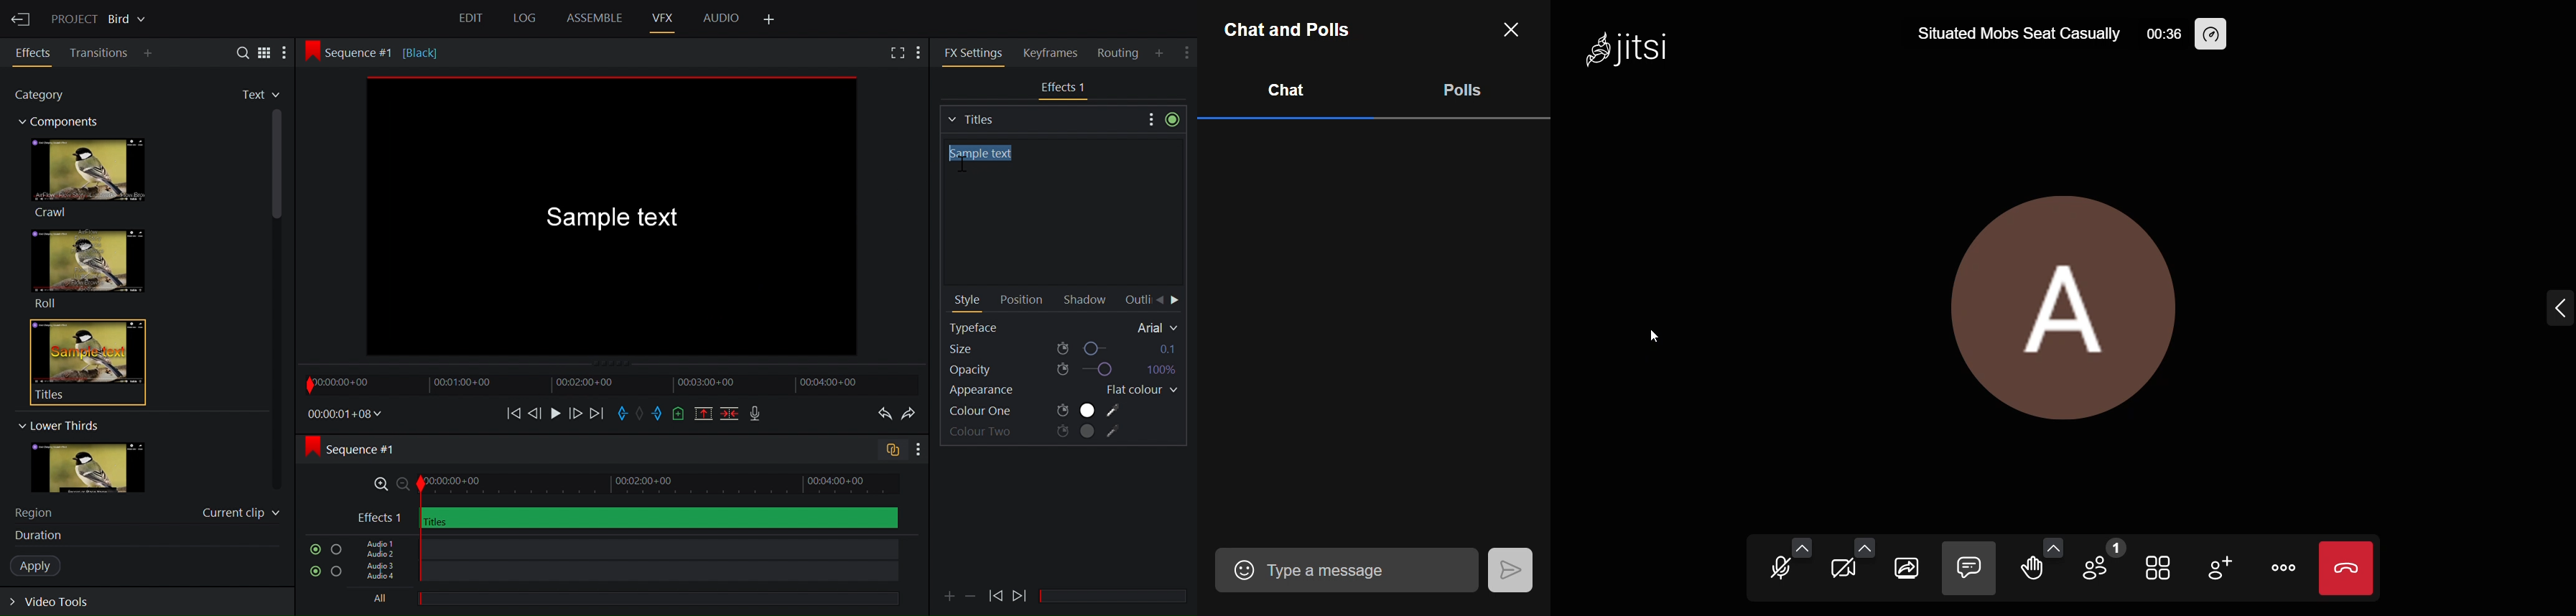  What do you see at coordinates (2211, 34) in the screenshot?
I see `performance setting` at bounding box center [2211, 34].